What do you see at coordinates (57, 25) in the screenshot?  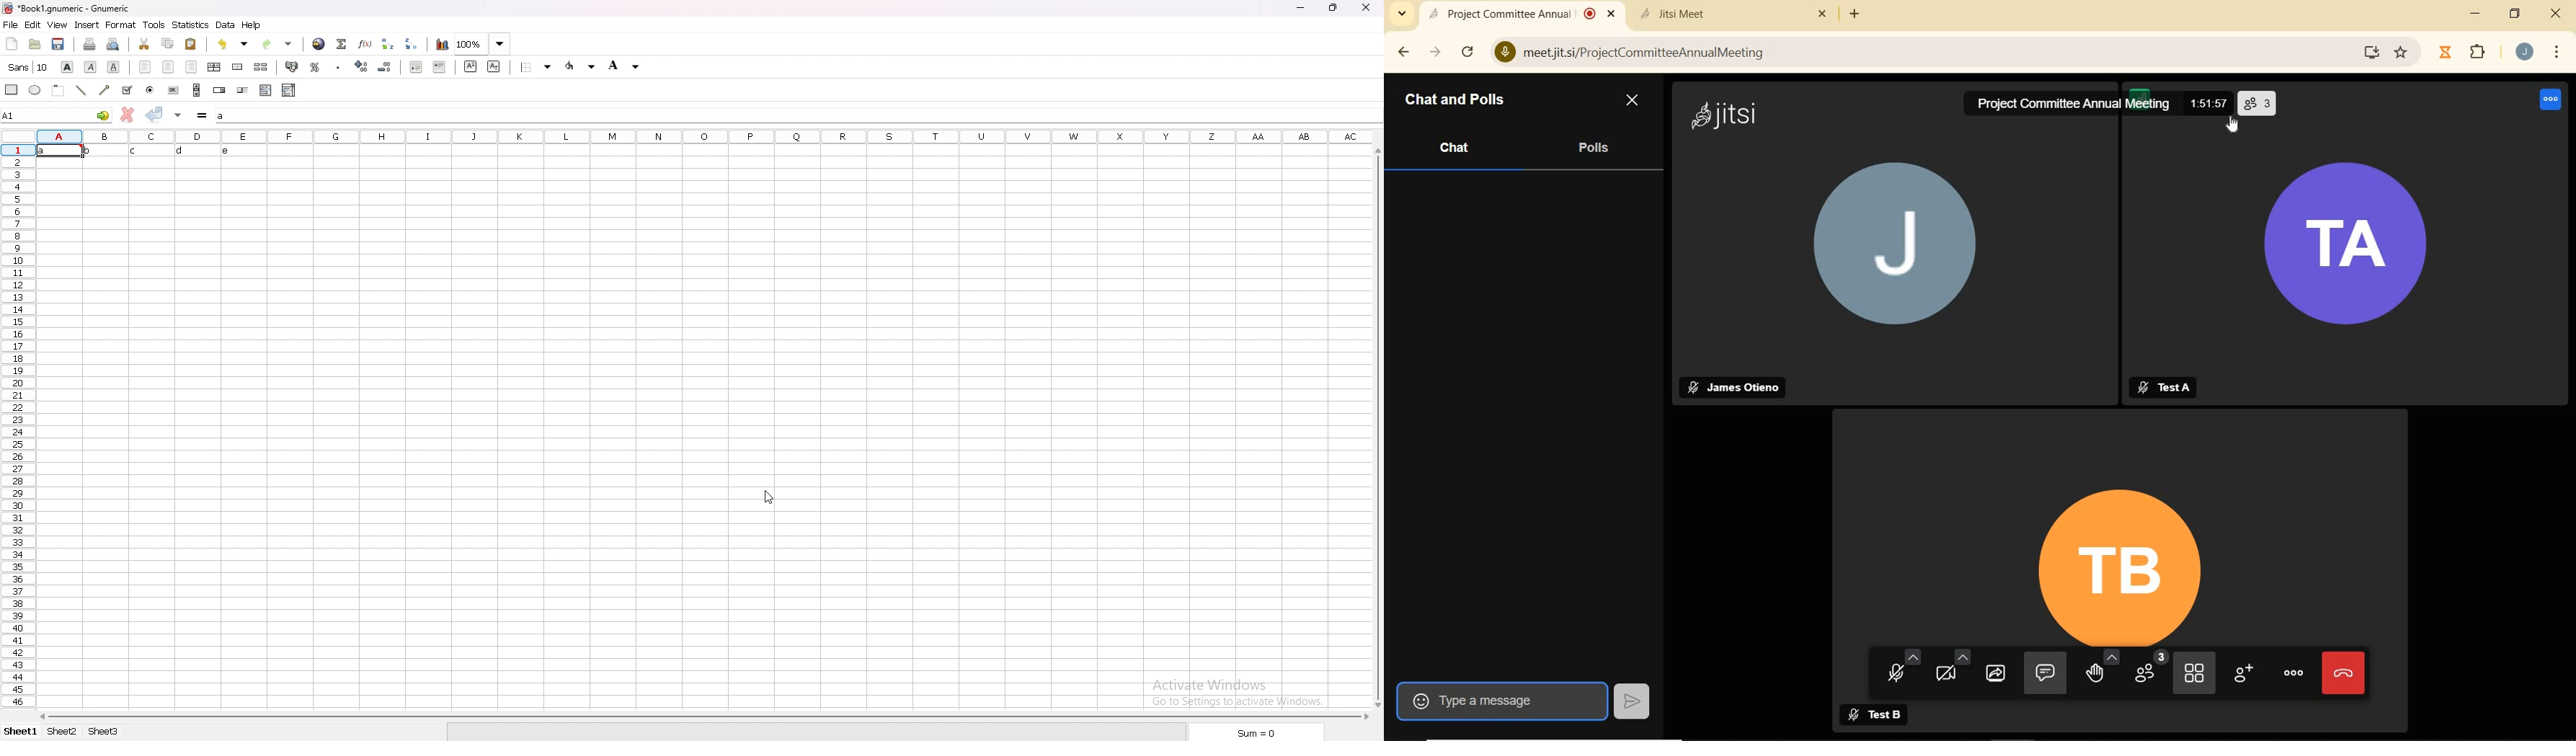 I see `view` at bounding box center [57, 25].